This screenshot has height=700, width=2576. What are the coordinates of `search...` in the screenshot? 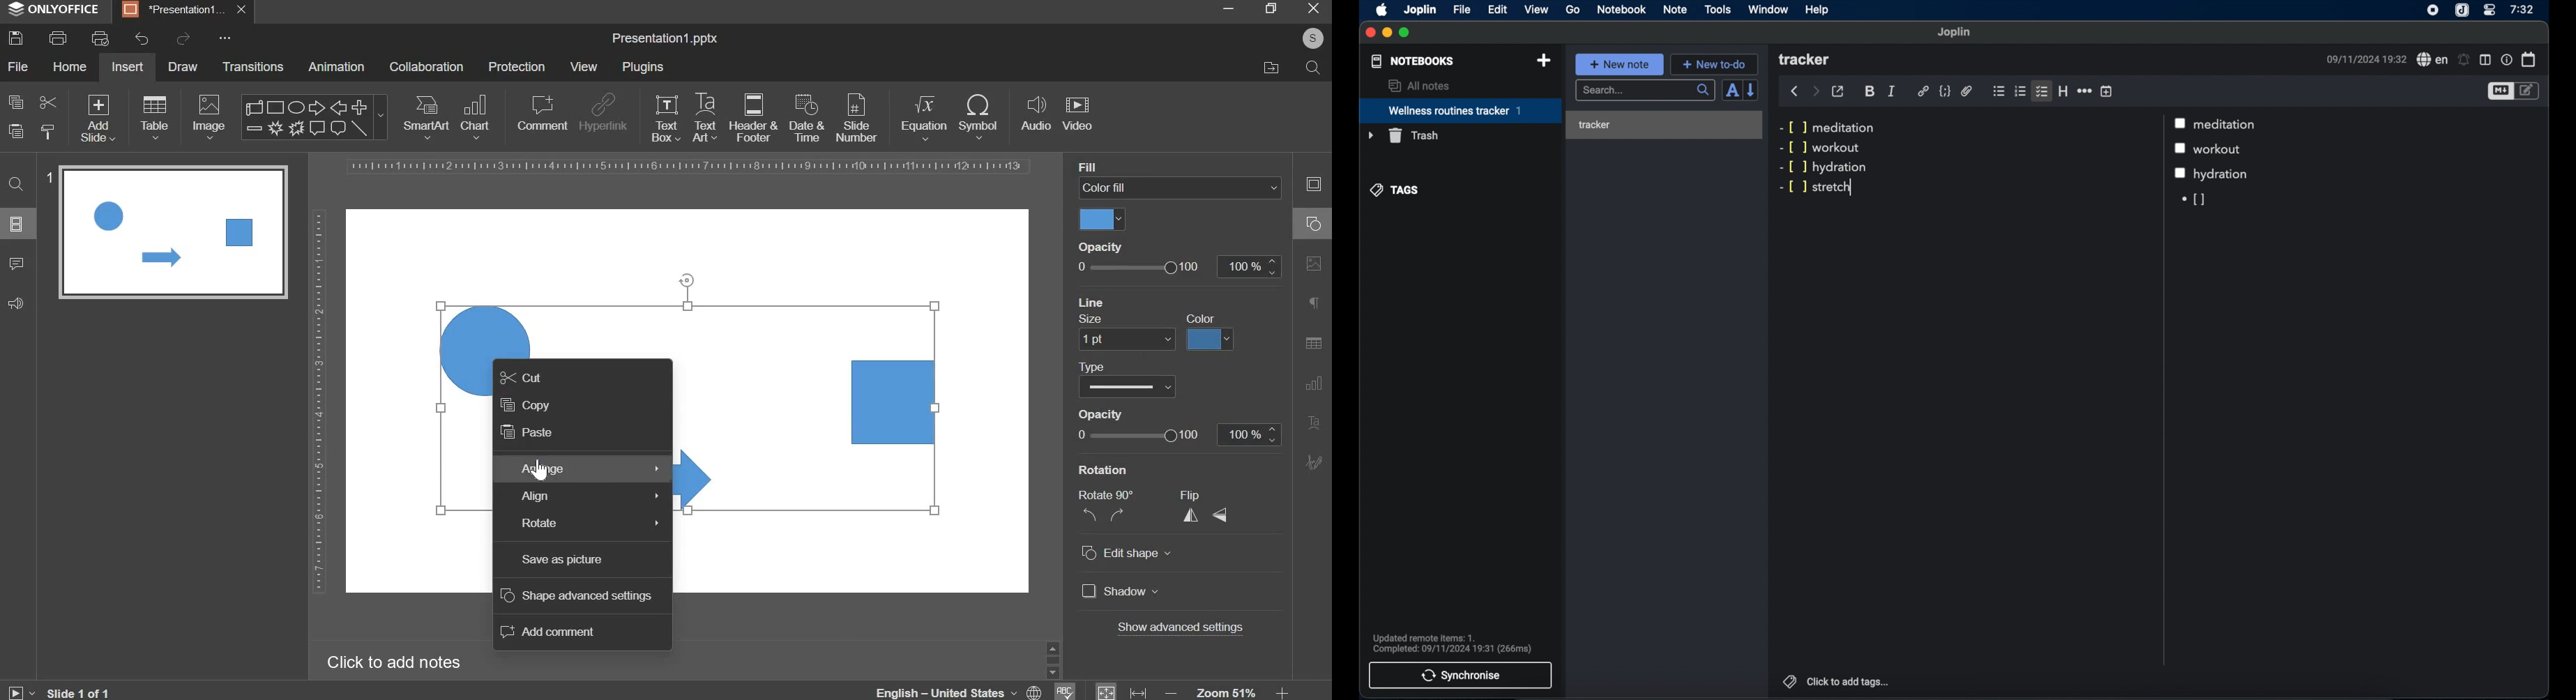 It's located at (1646, 91).